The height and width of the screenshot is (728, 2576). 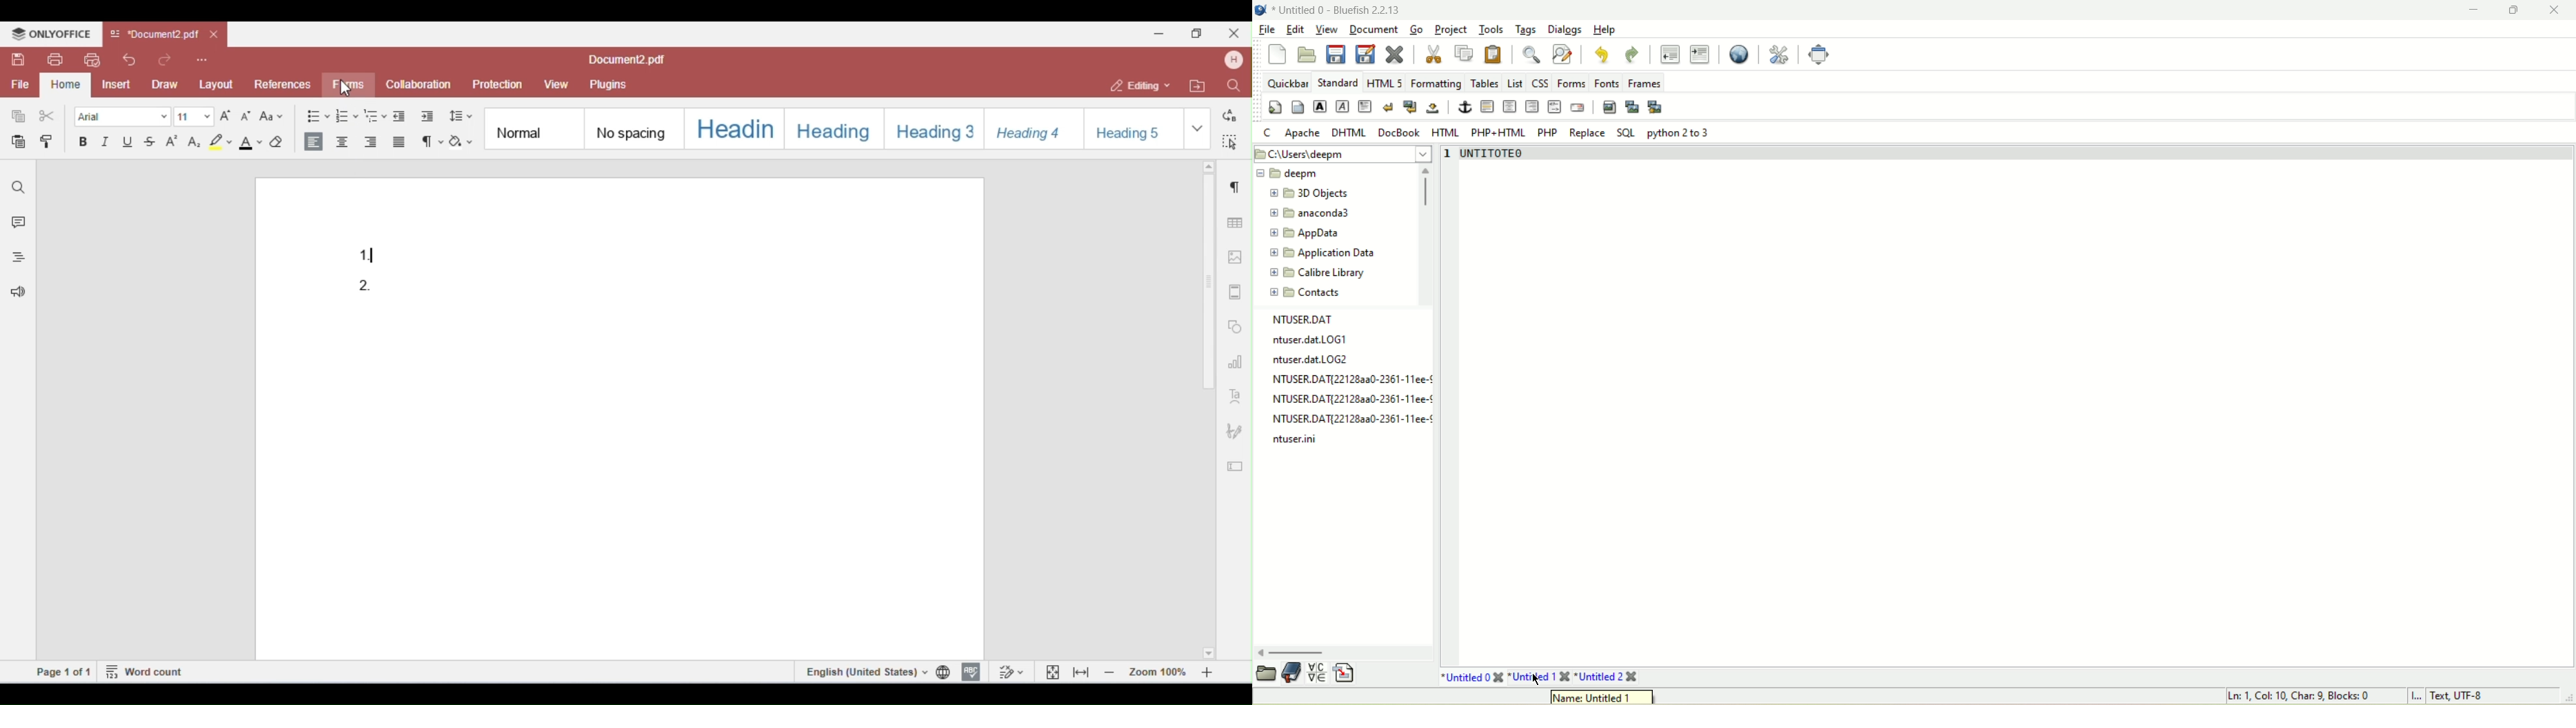 I want to click on Replace, so click(x=1587, y=133).